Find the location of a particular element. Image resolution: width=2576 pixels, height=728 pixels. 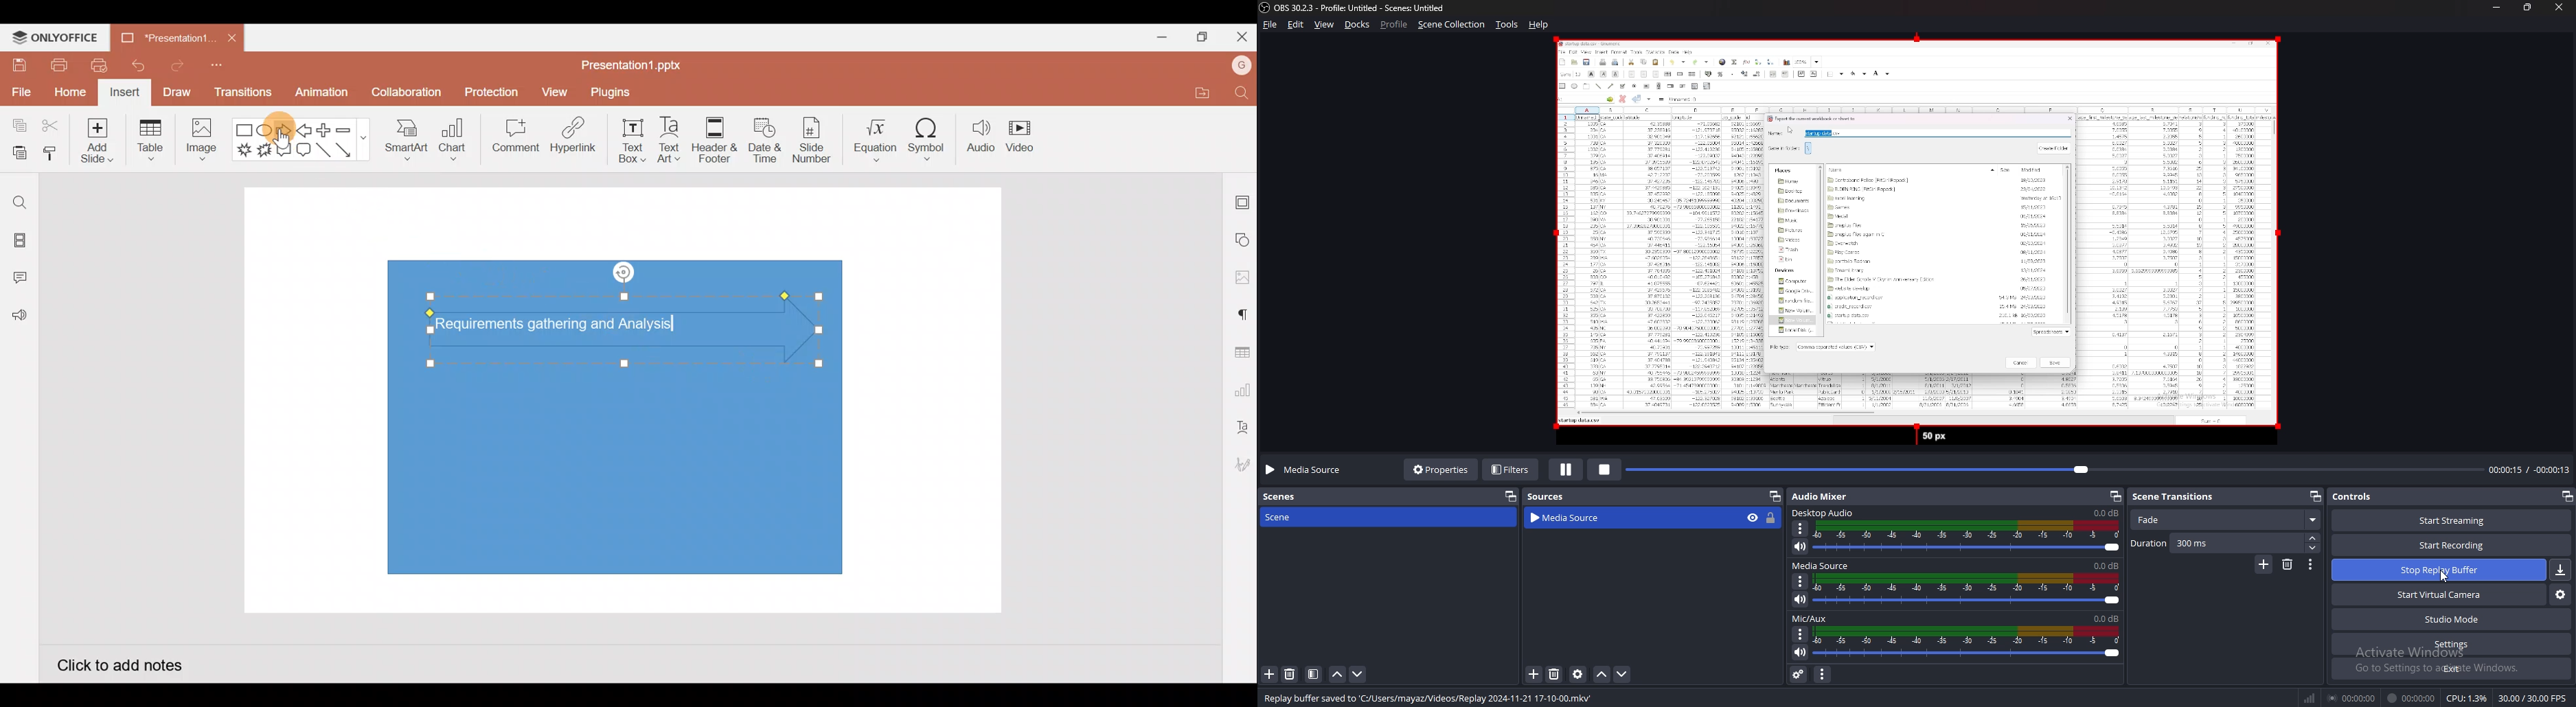

Presentation1.pptx is located at coordinates (636, 62).